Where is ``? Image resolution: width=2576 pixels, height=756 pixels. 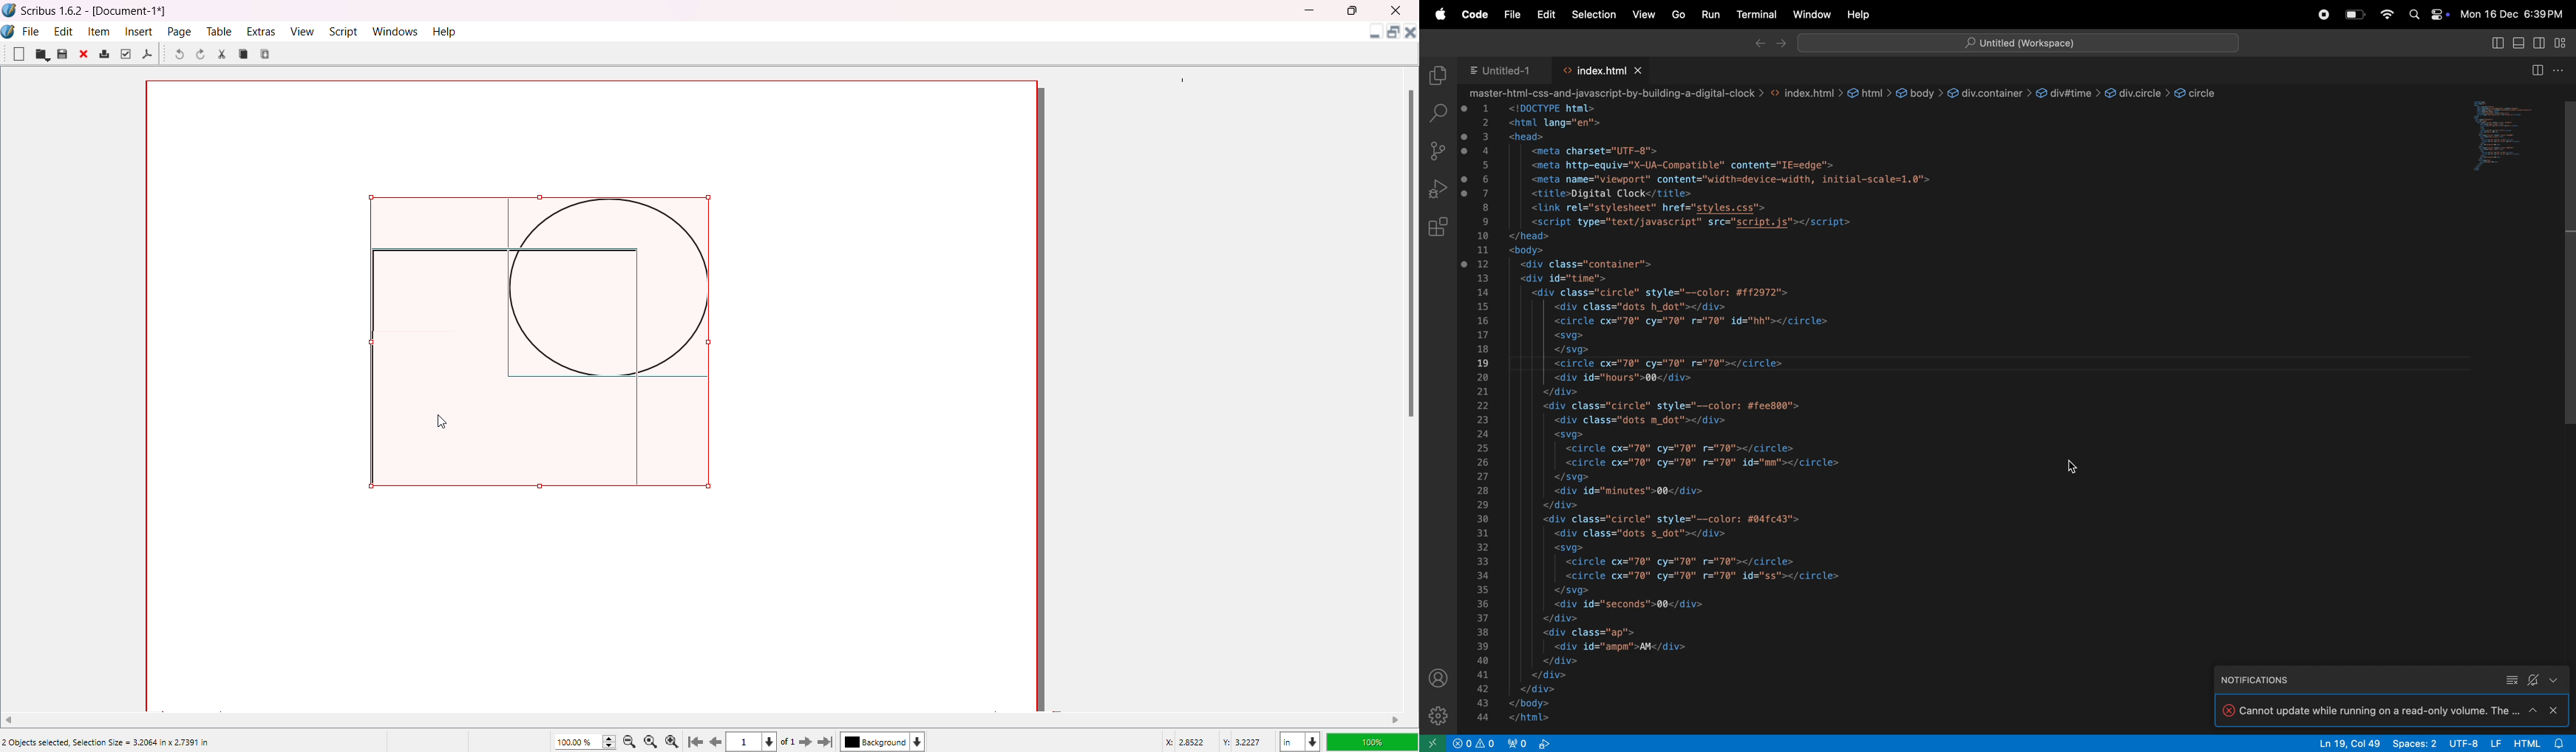  is located at coordinates (1433, 742).